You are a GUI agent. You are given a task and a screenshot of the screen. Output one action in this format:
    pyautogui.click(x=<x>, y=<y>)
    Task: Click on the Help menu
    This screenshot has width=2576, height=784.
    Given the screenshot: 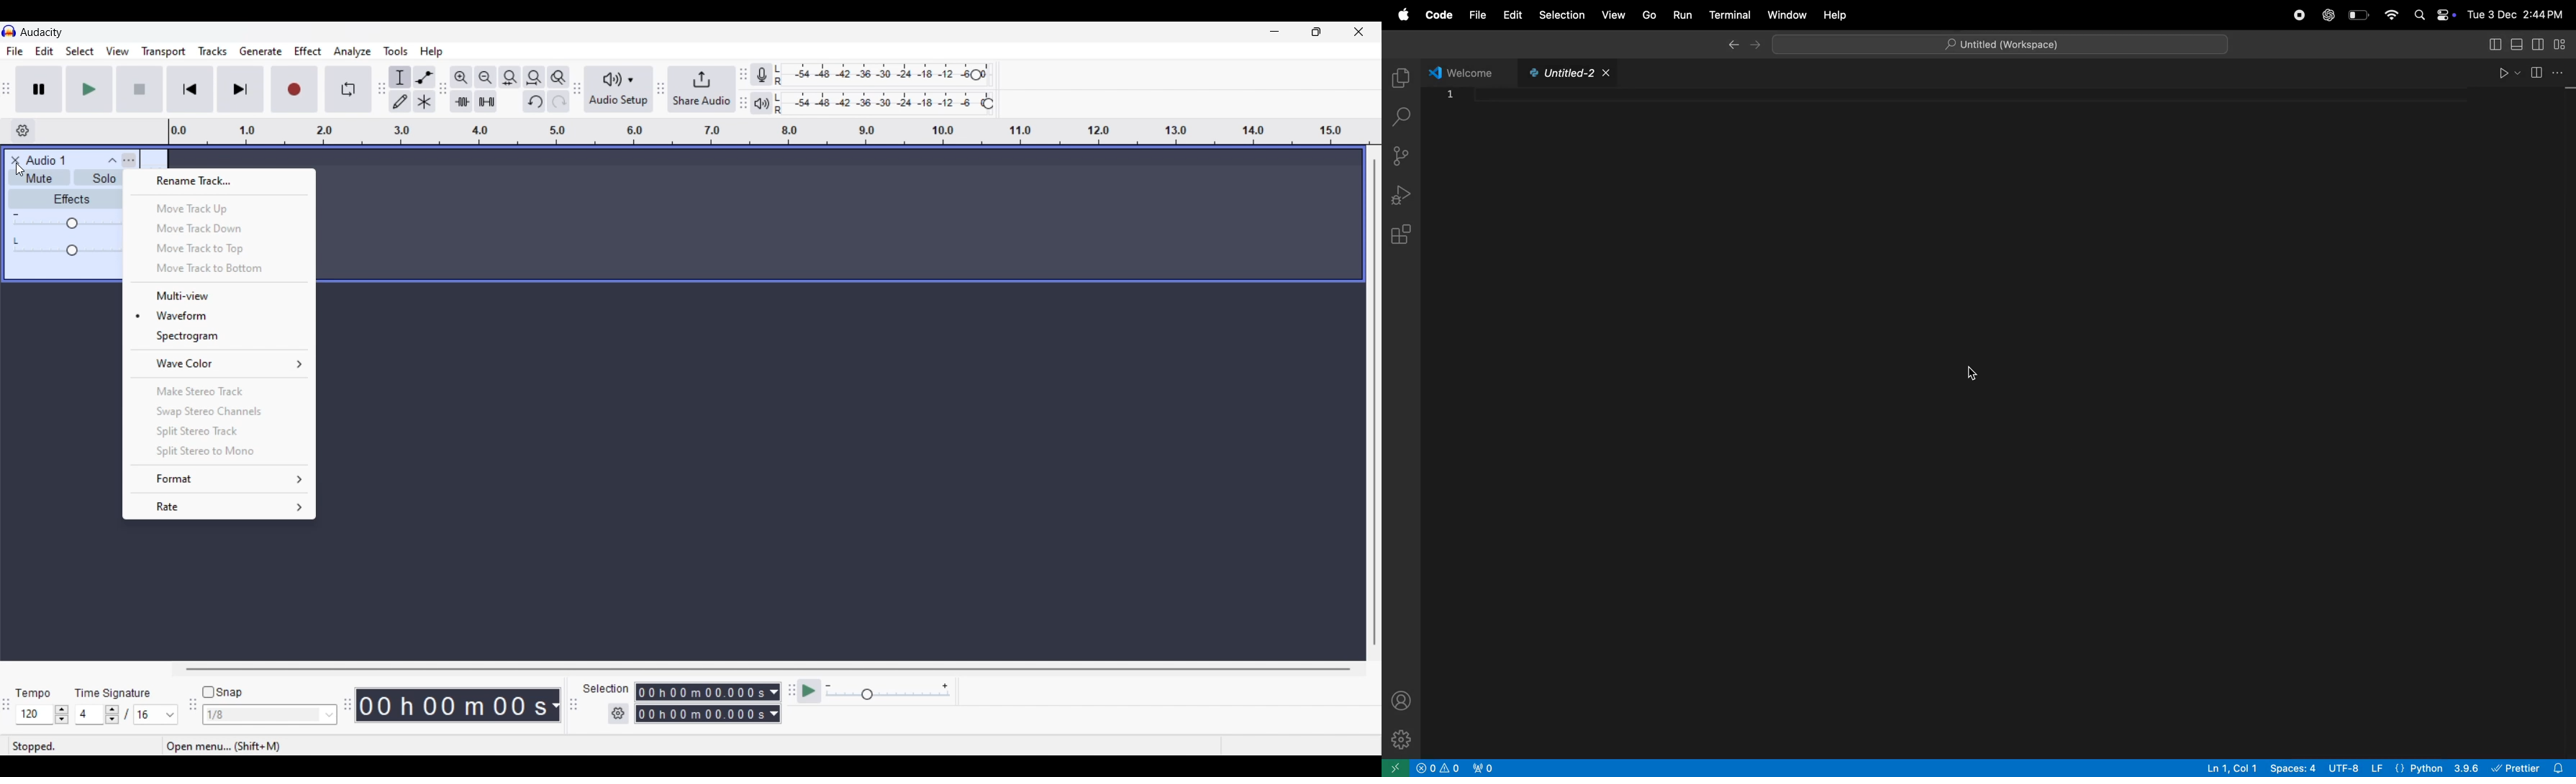 What is the action you would take?
    pyautogui.click(x=431, y=52)
    